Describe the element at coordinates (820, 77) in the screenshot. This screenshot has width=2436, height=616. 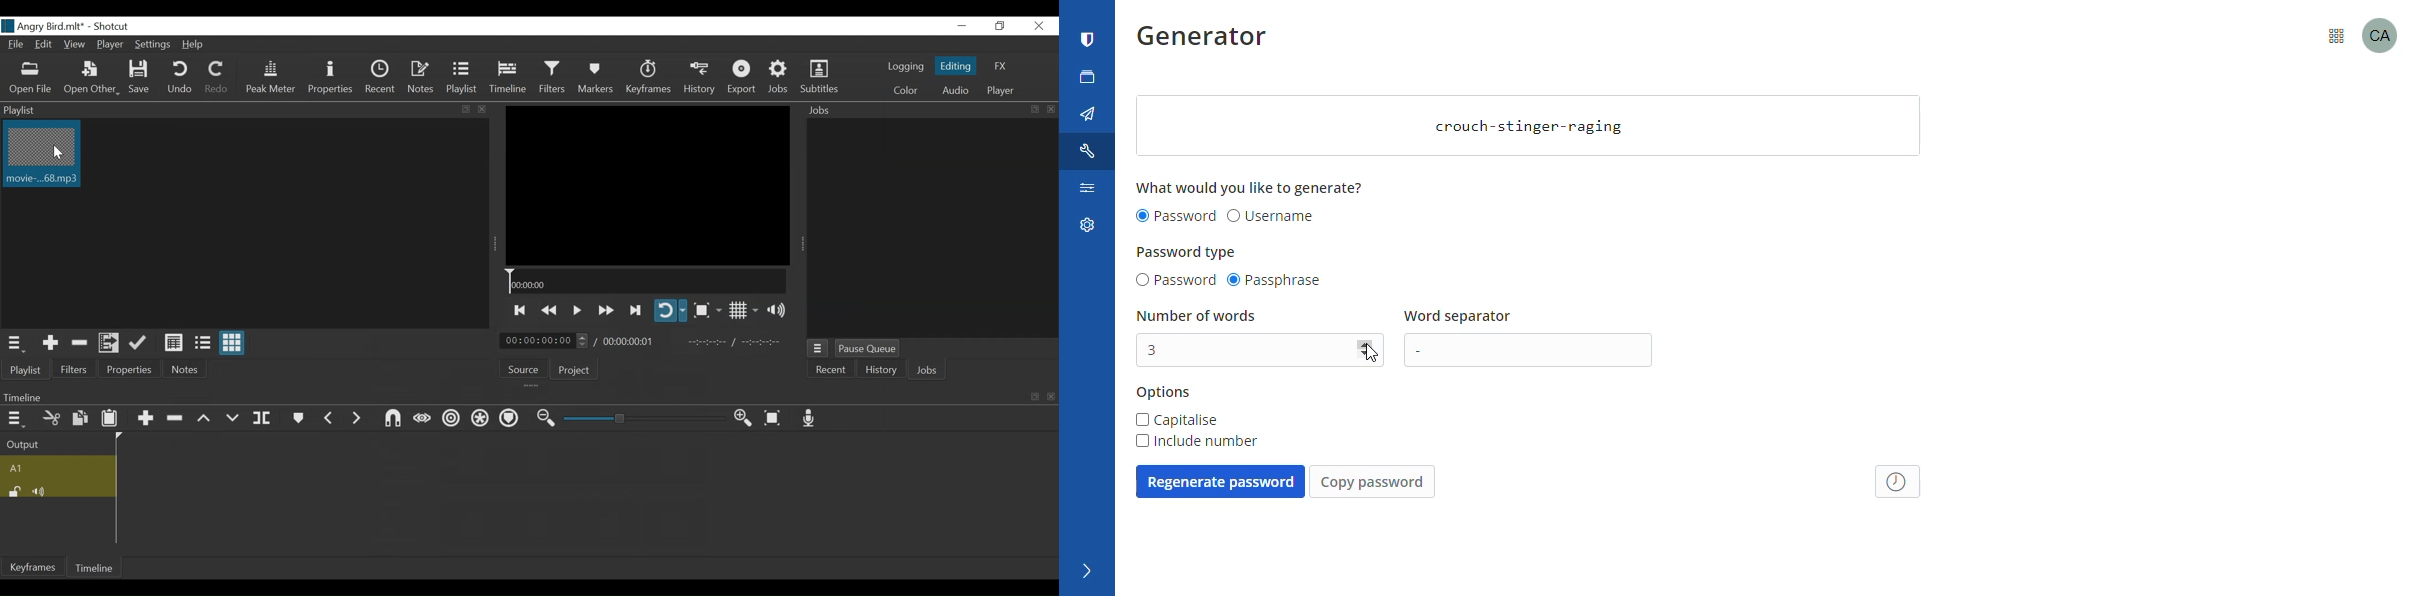
I see `Subtitles` at that location.